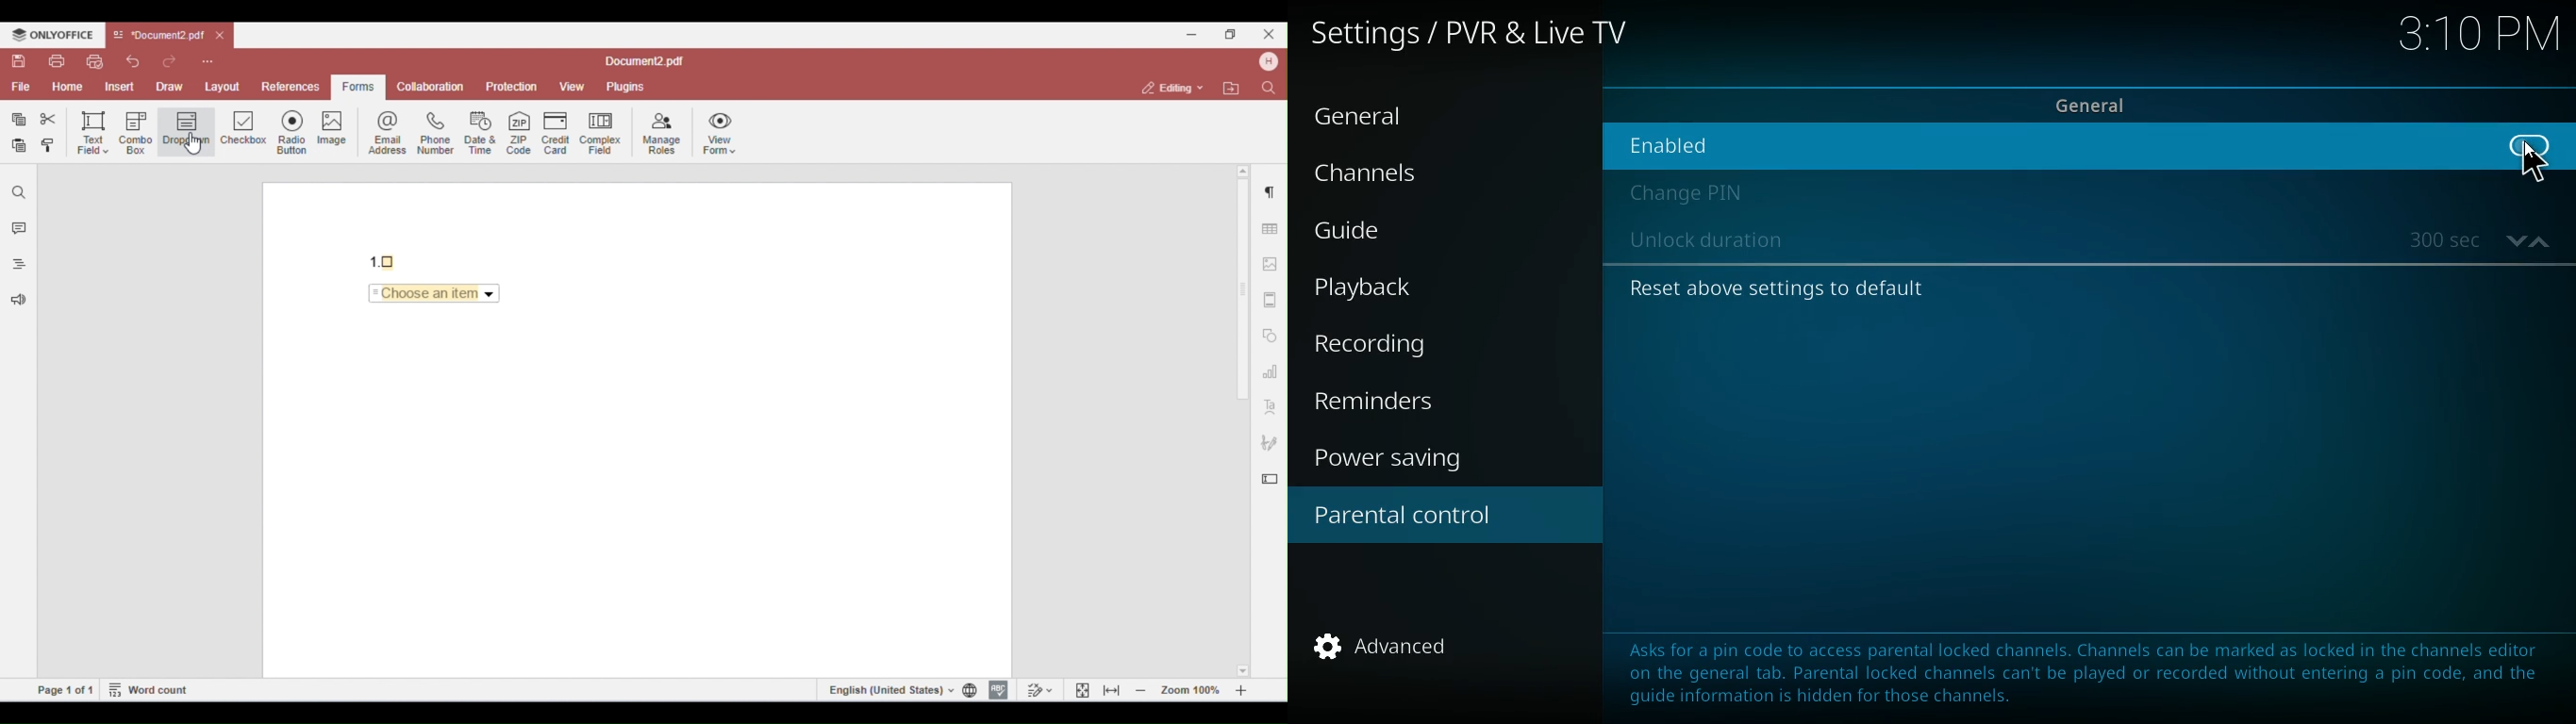 This screenshot has height=728, width=2576. Describe the element at coordinates (1398, 345) in the screenshot. I see `recording` at that location.